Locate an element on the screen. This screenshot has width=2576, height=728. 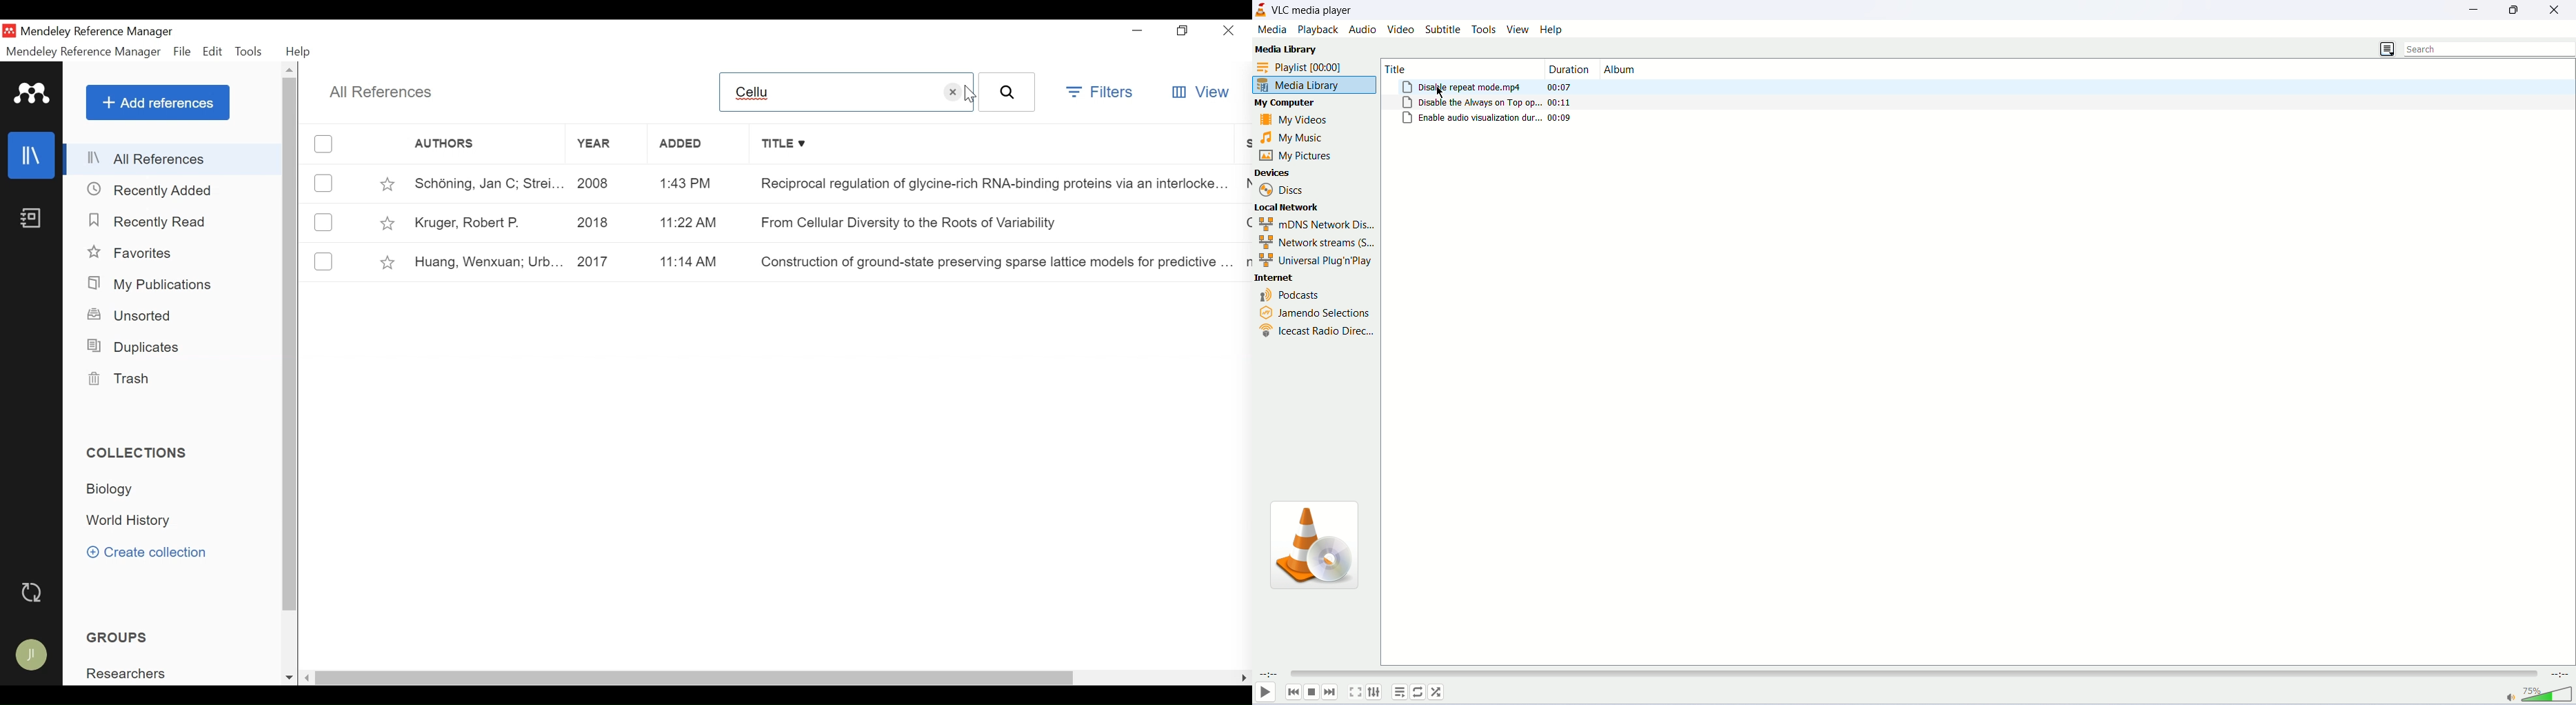
Toggle Favorites is located at coordinates (389, 262).